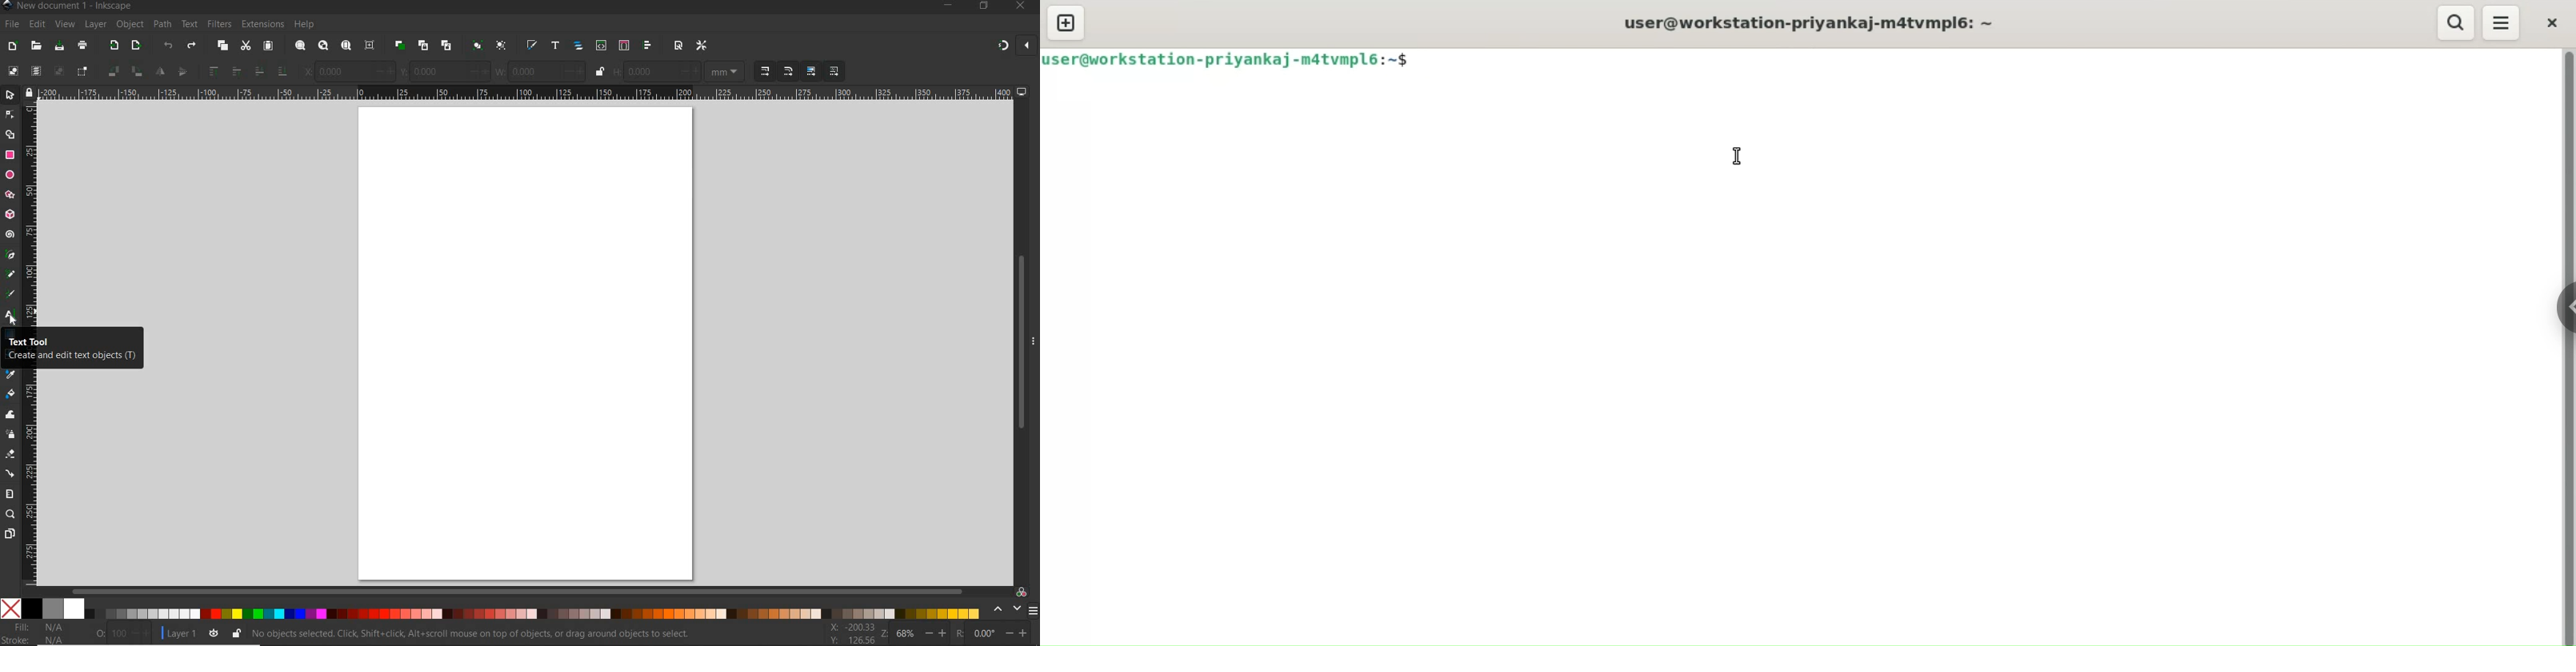  Describe the element at coordinates (119, 634) in the screenshot. I see `100` at that location.